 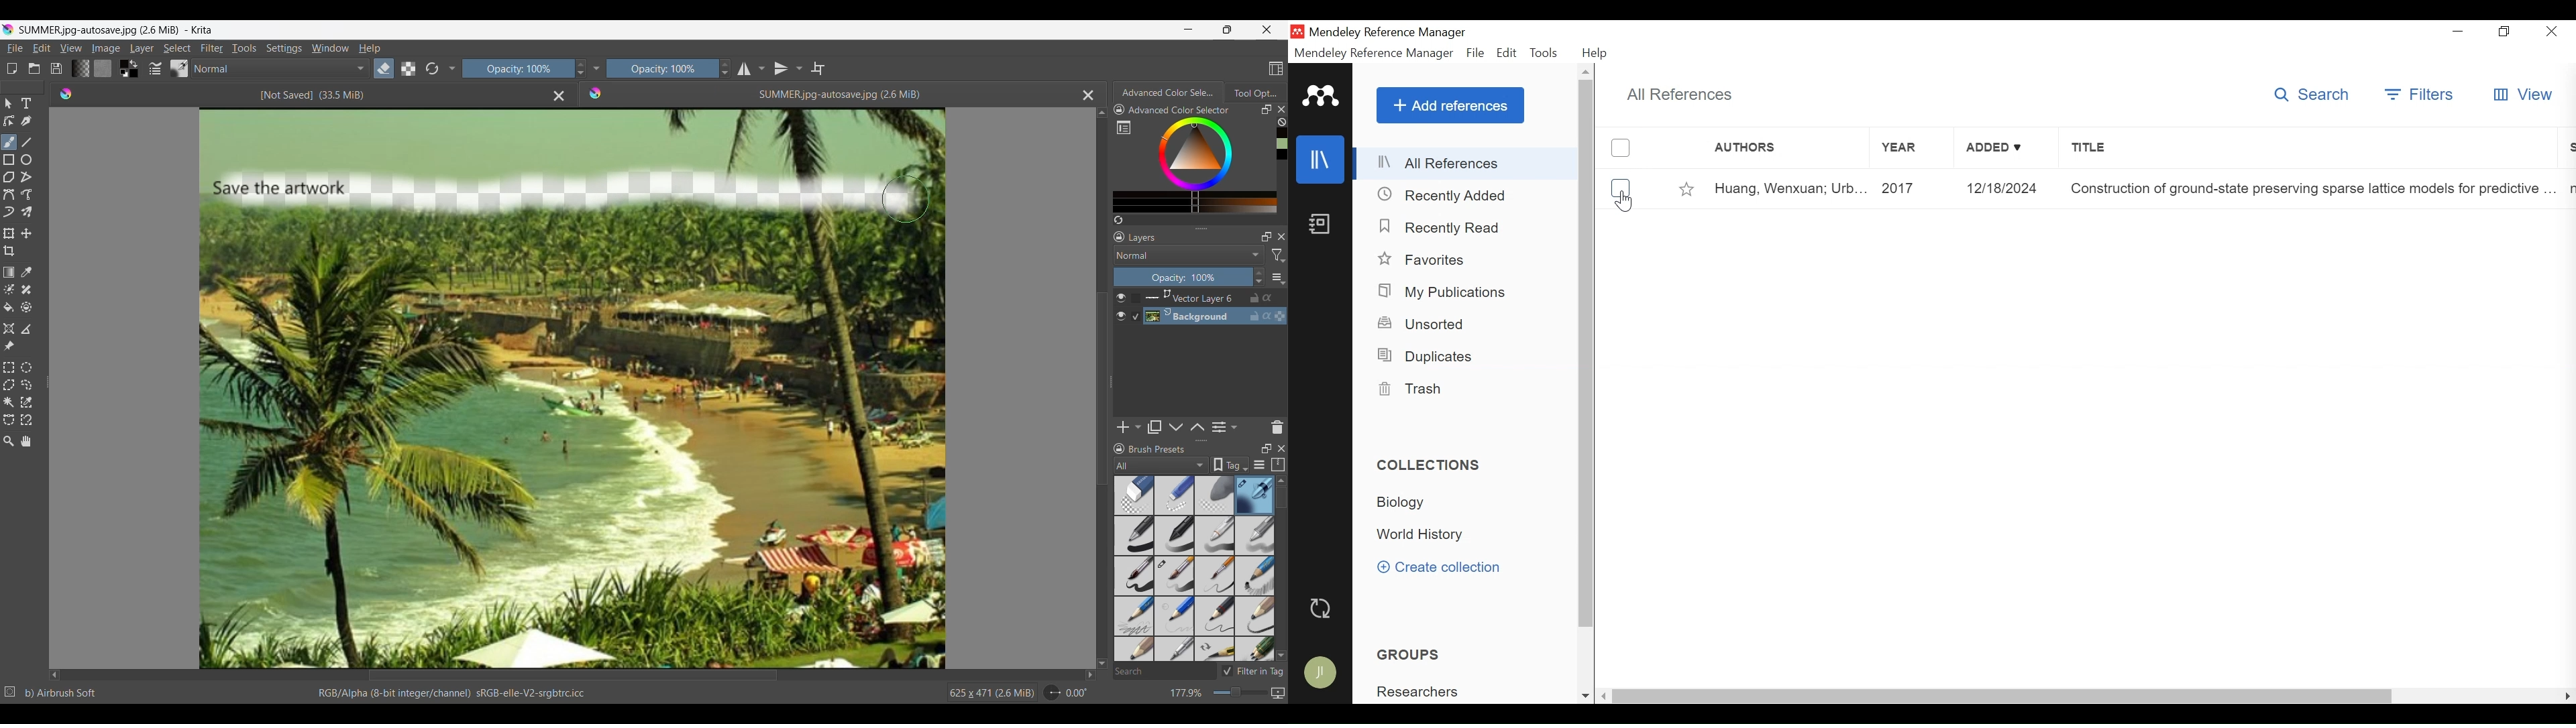 What do you see at coordinates (1090, 675) in the screenshot?
I see `Quick slide to right` at bounding box center [1090, 675].